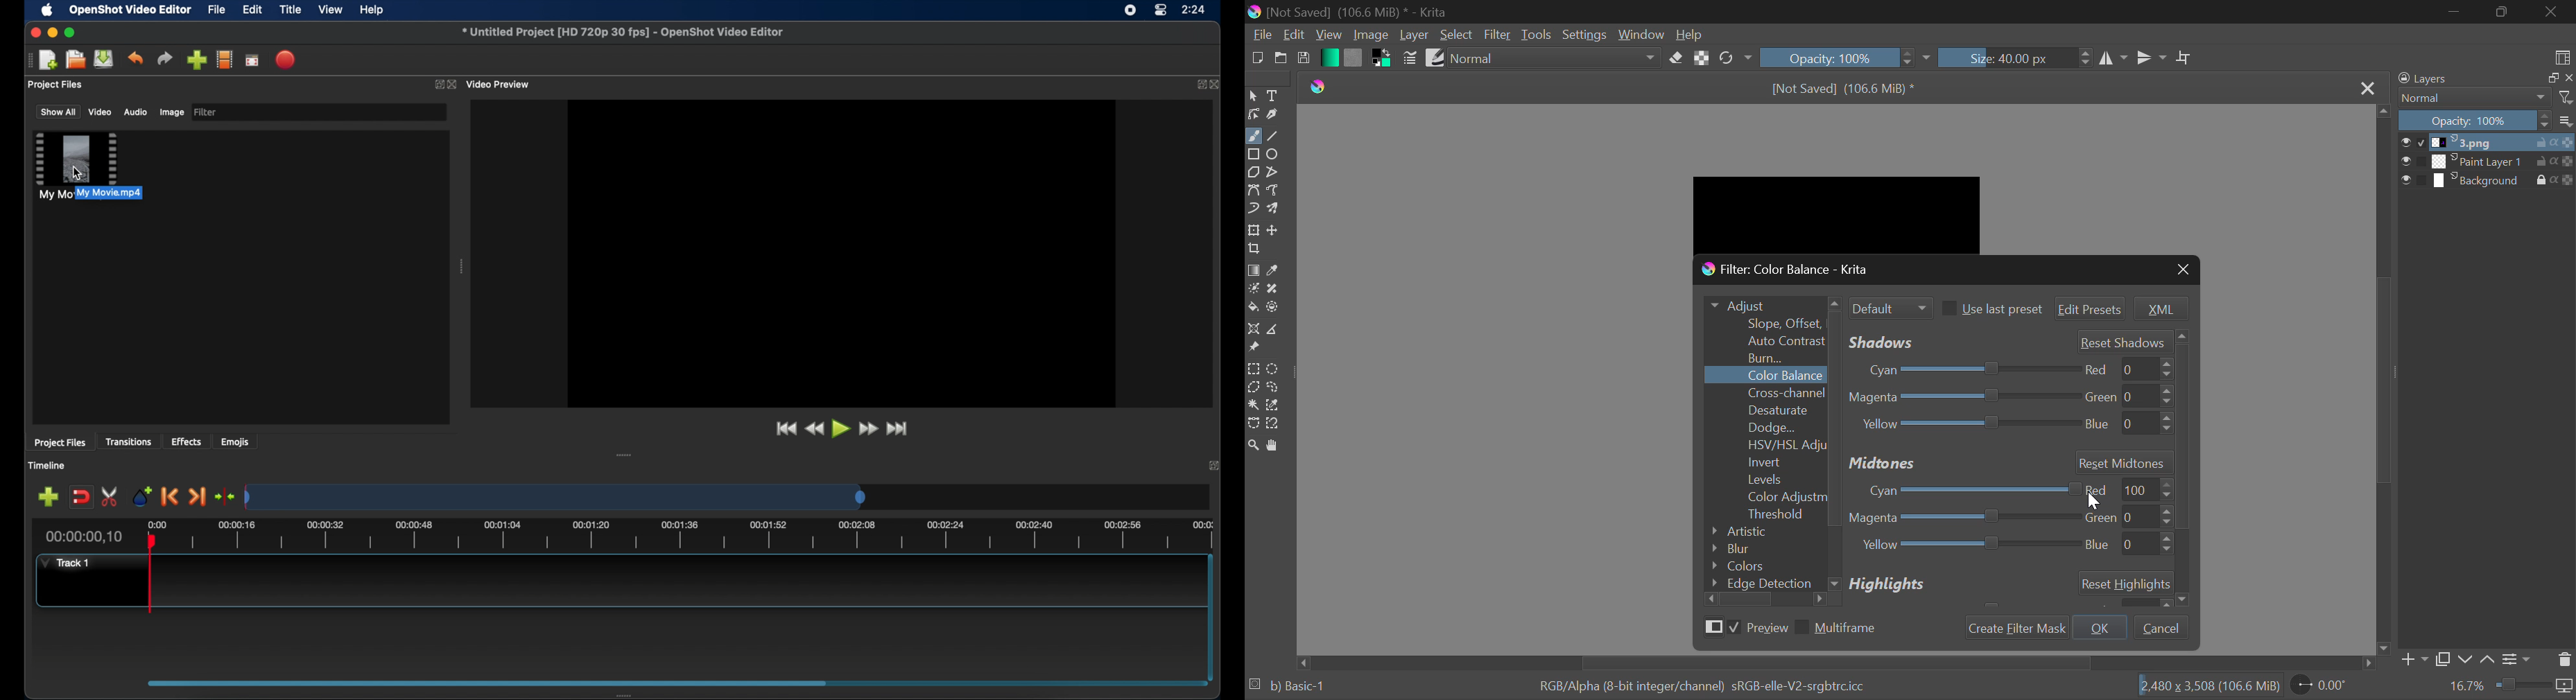 This screenshot has width=2576, height=700. I want to click on blue, so click(2127, 546).